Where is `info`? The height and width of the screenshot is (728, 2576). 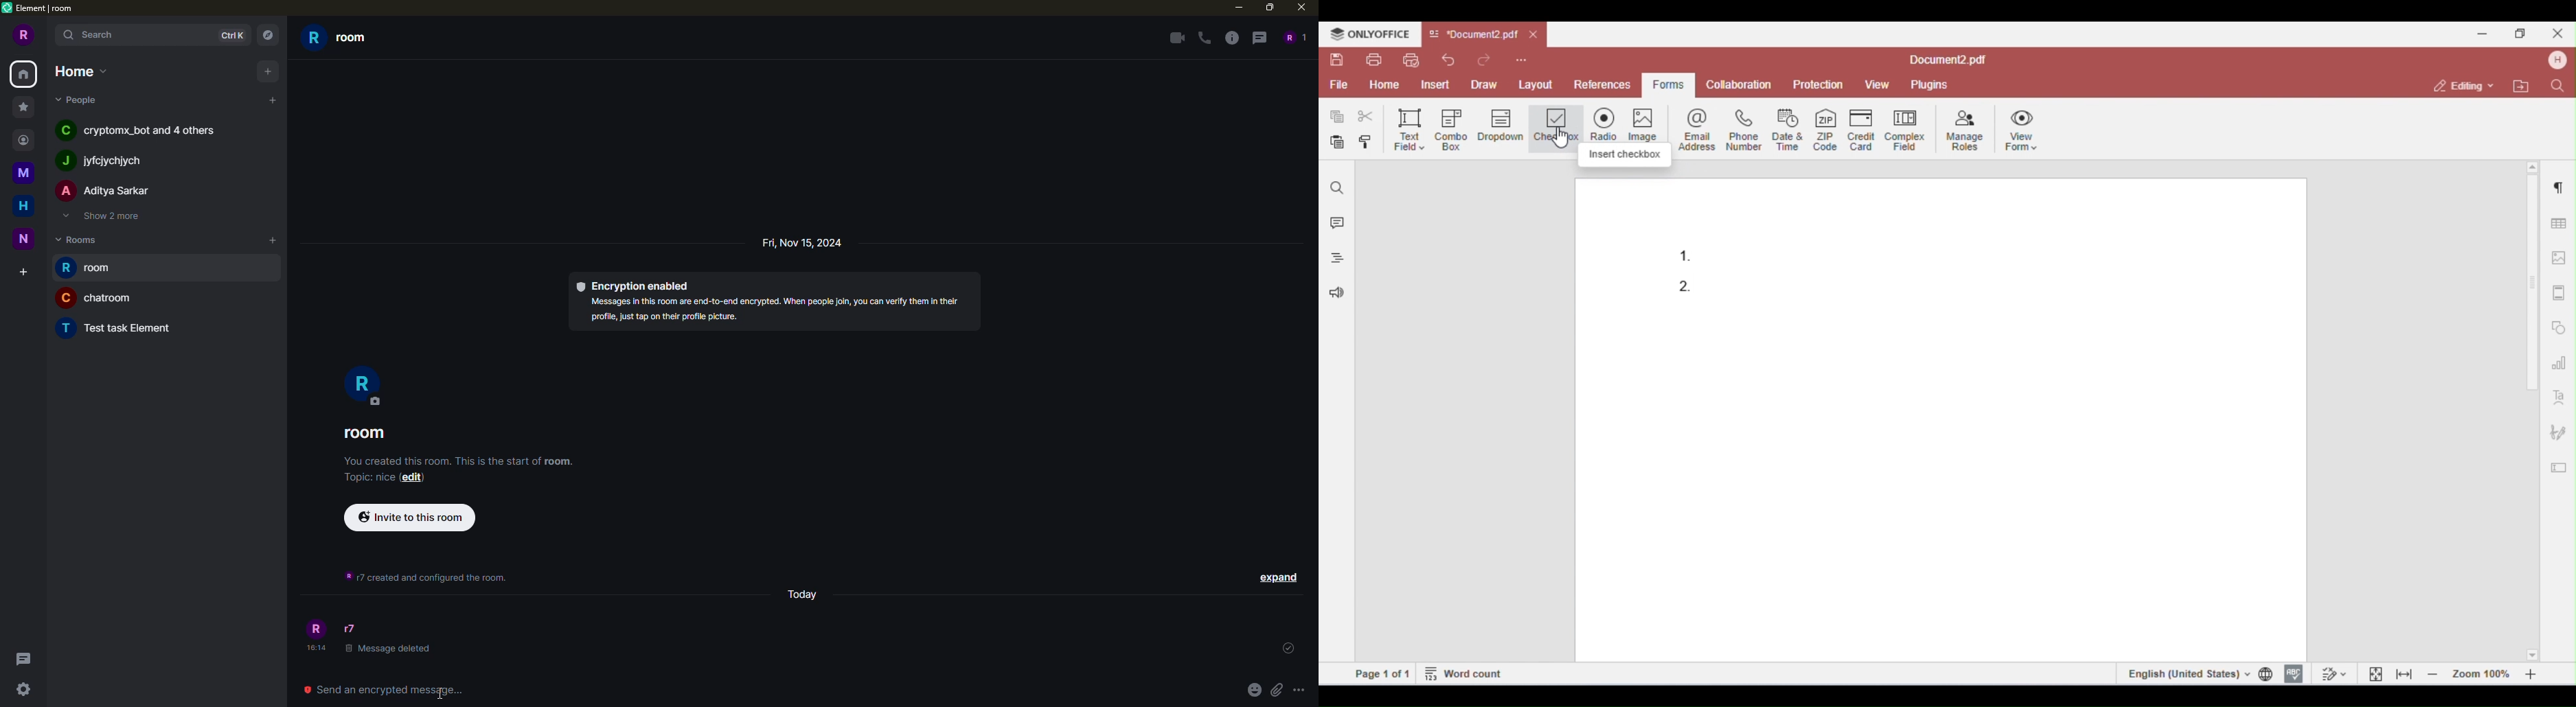 info is located at coordinates (459, 460).